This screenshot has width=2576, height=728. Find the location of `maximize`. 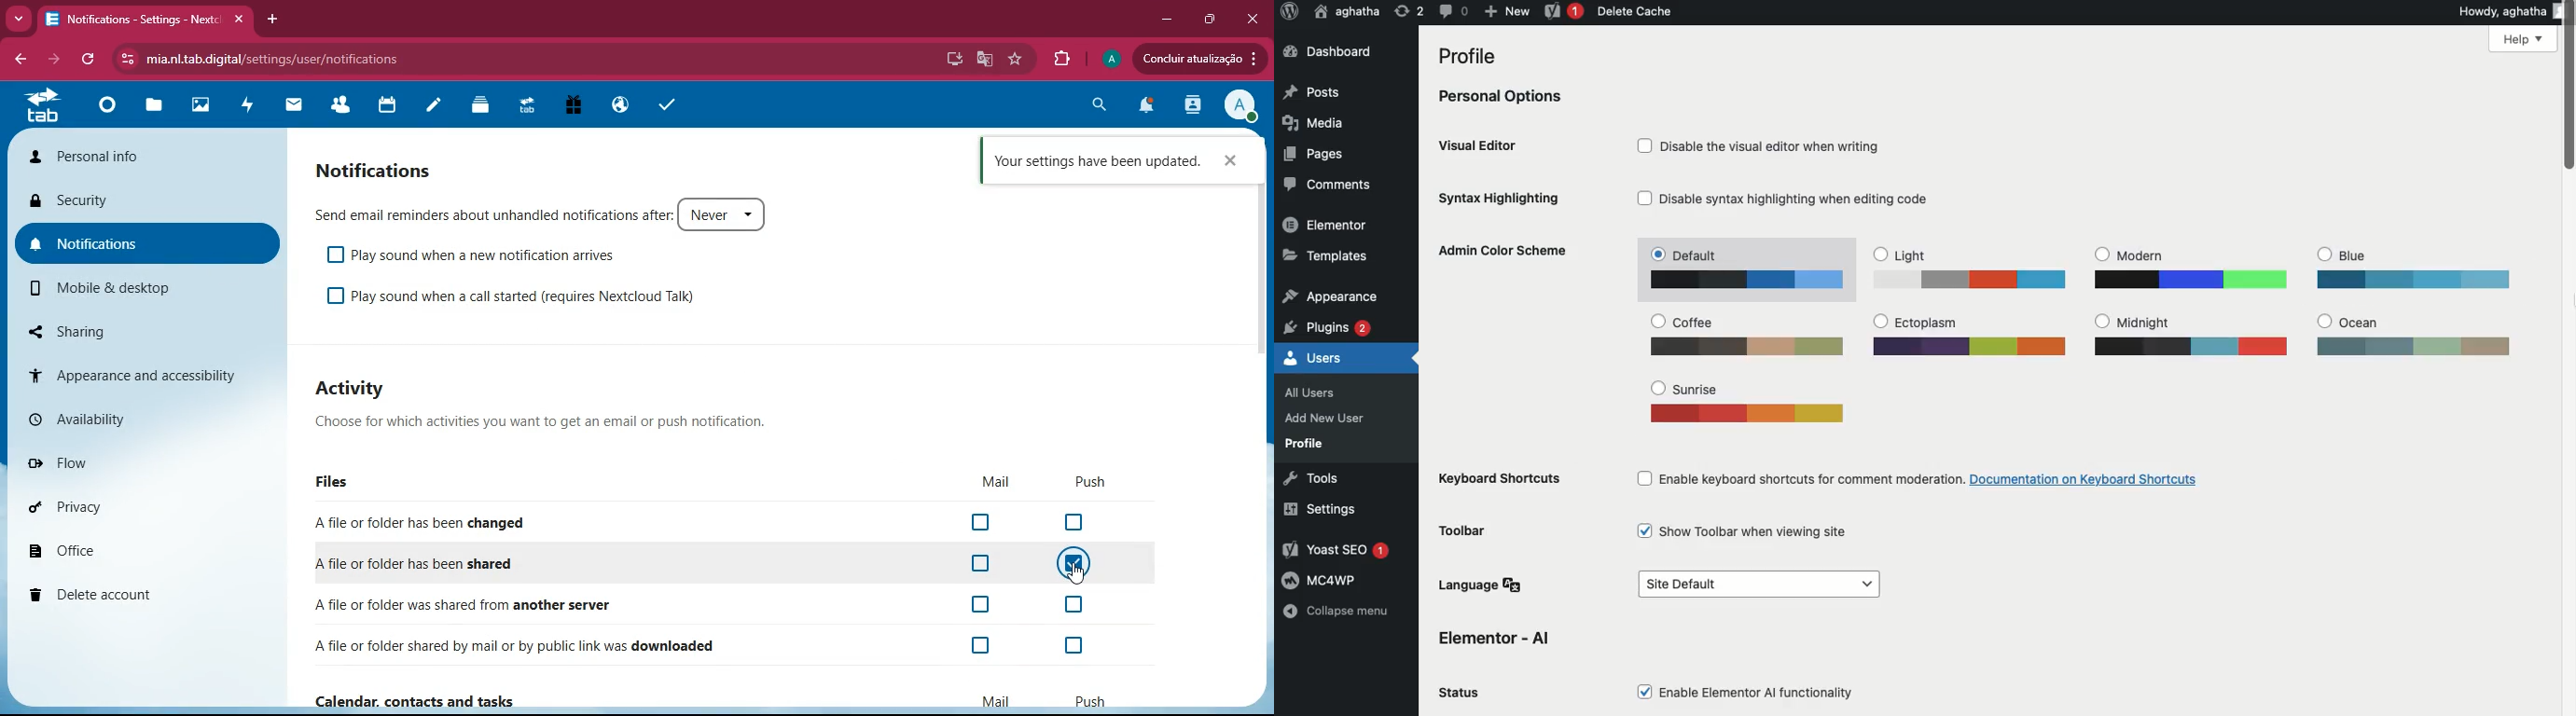

maximize is located at coordinates (1209, 20).